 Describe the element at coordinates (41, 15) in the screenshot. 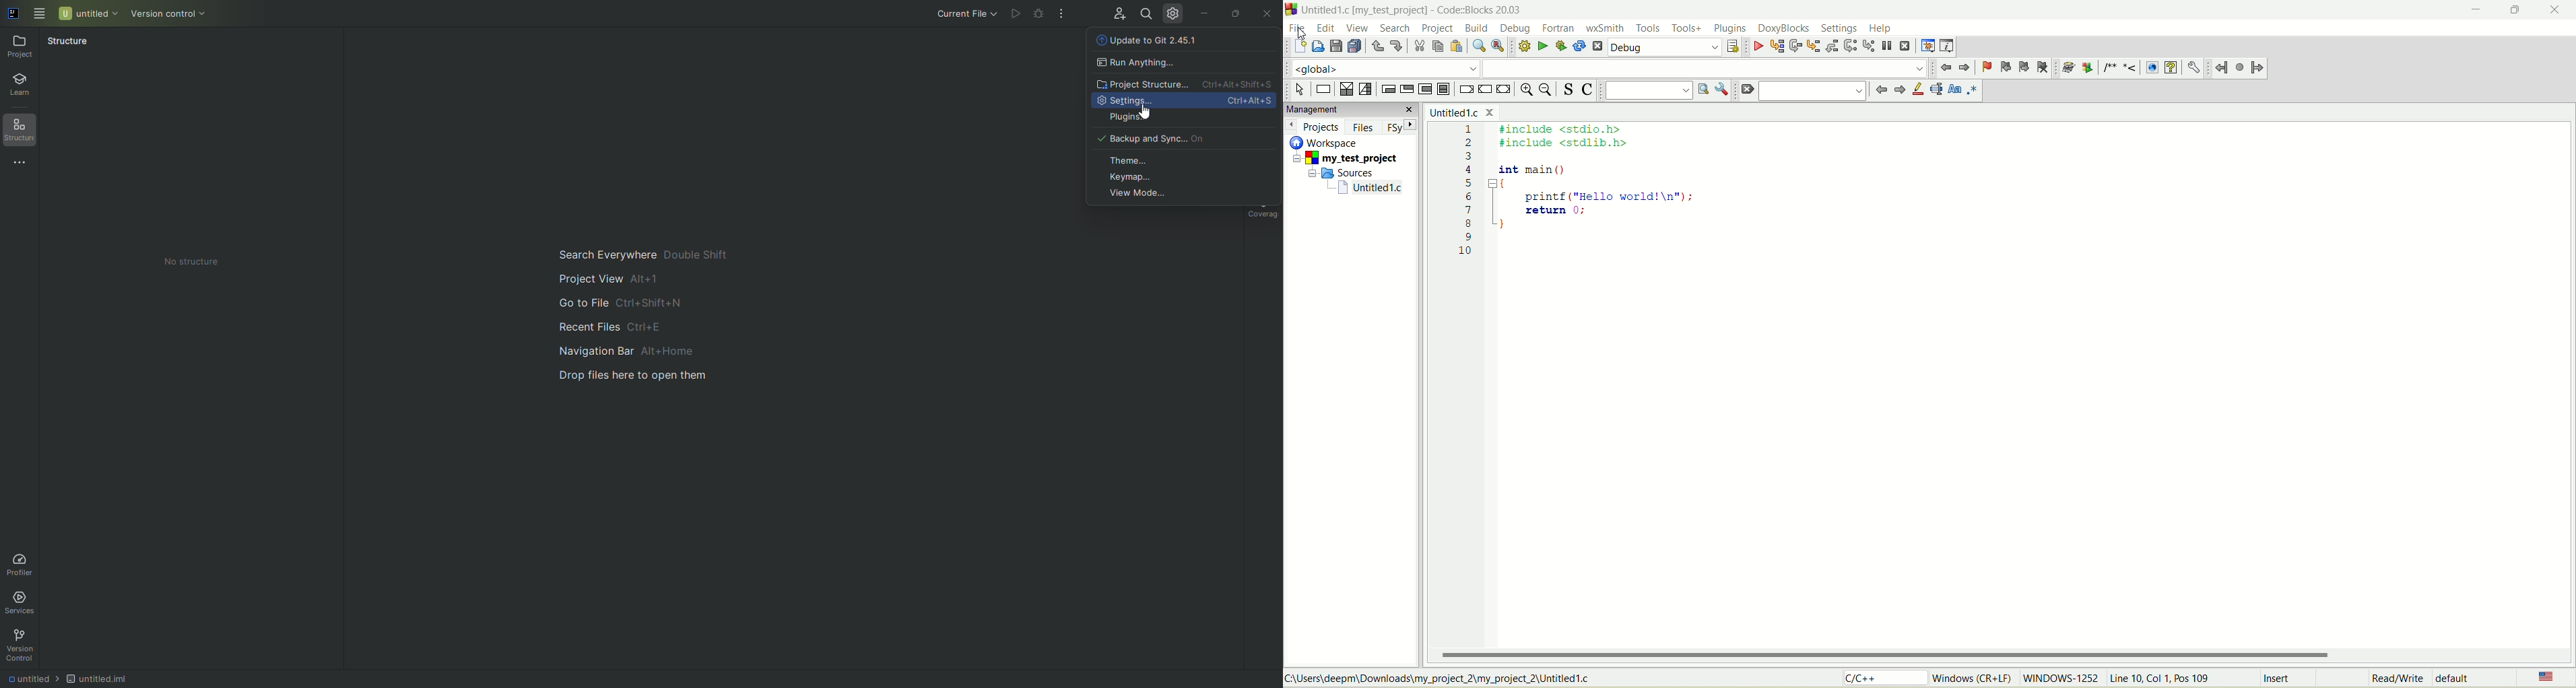

I see `Main Menu` at that location.